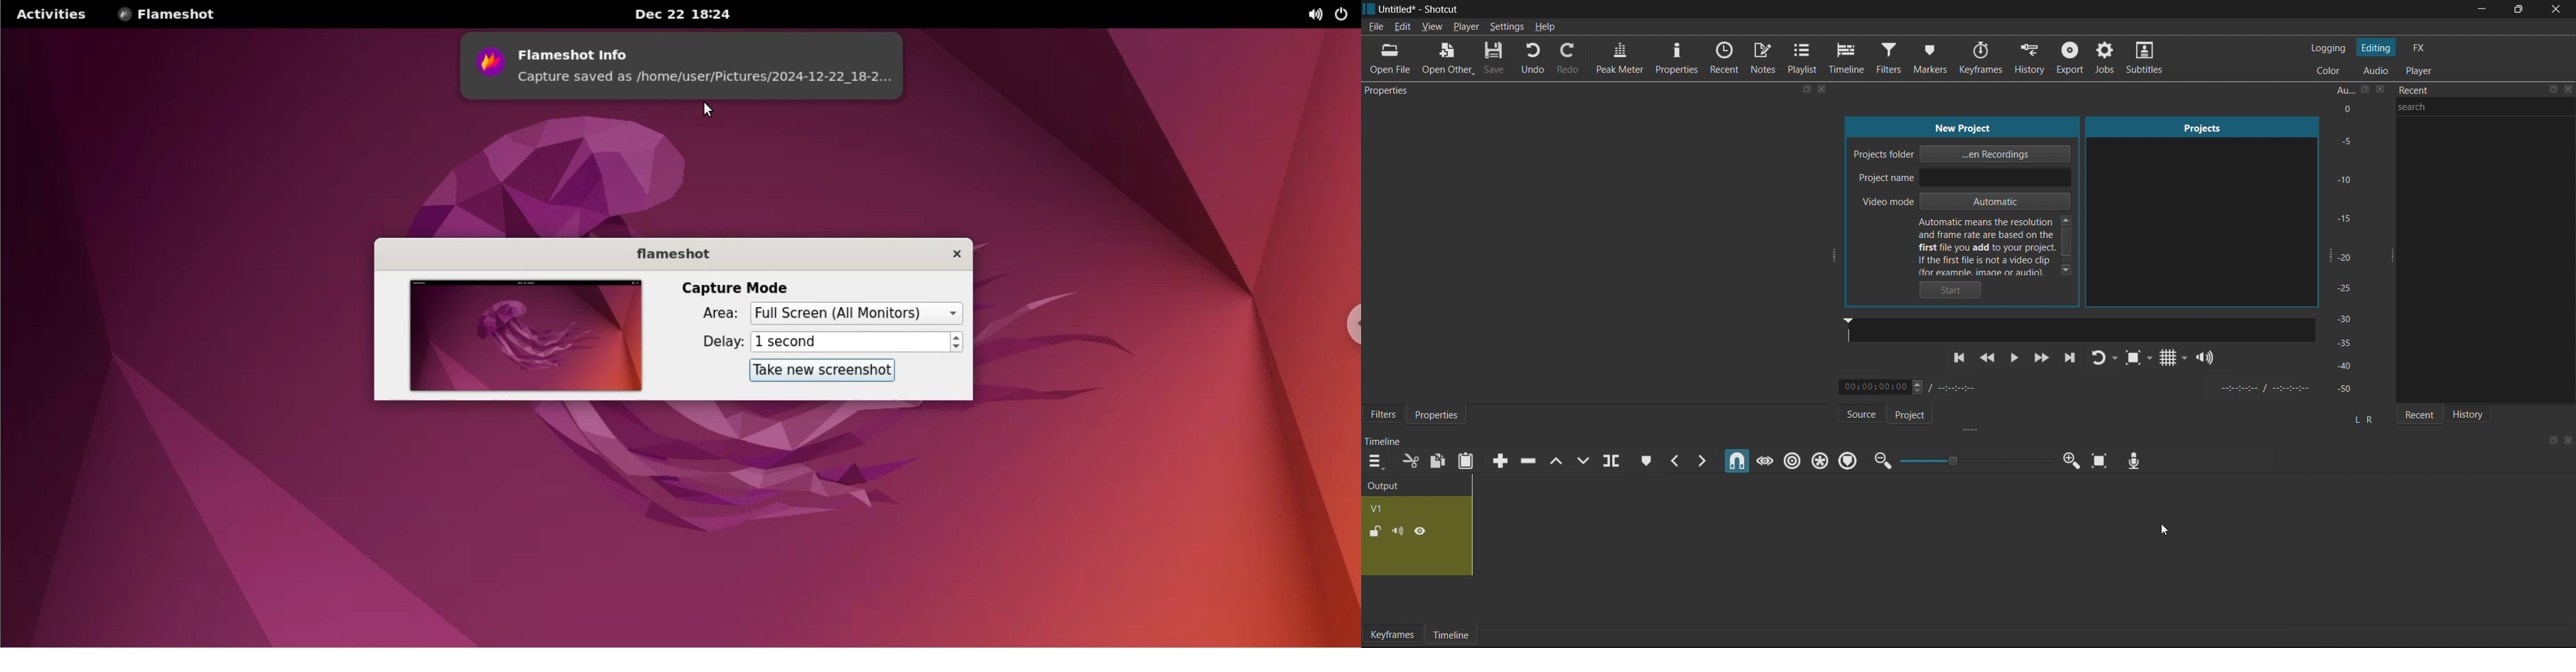 Image resolution: width=2576 pixels, height=672 pixels. Describe the element at coordinates (1588, 460) in the screenshot. I see `Overwrite` at that location.